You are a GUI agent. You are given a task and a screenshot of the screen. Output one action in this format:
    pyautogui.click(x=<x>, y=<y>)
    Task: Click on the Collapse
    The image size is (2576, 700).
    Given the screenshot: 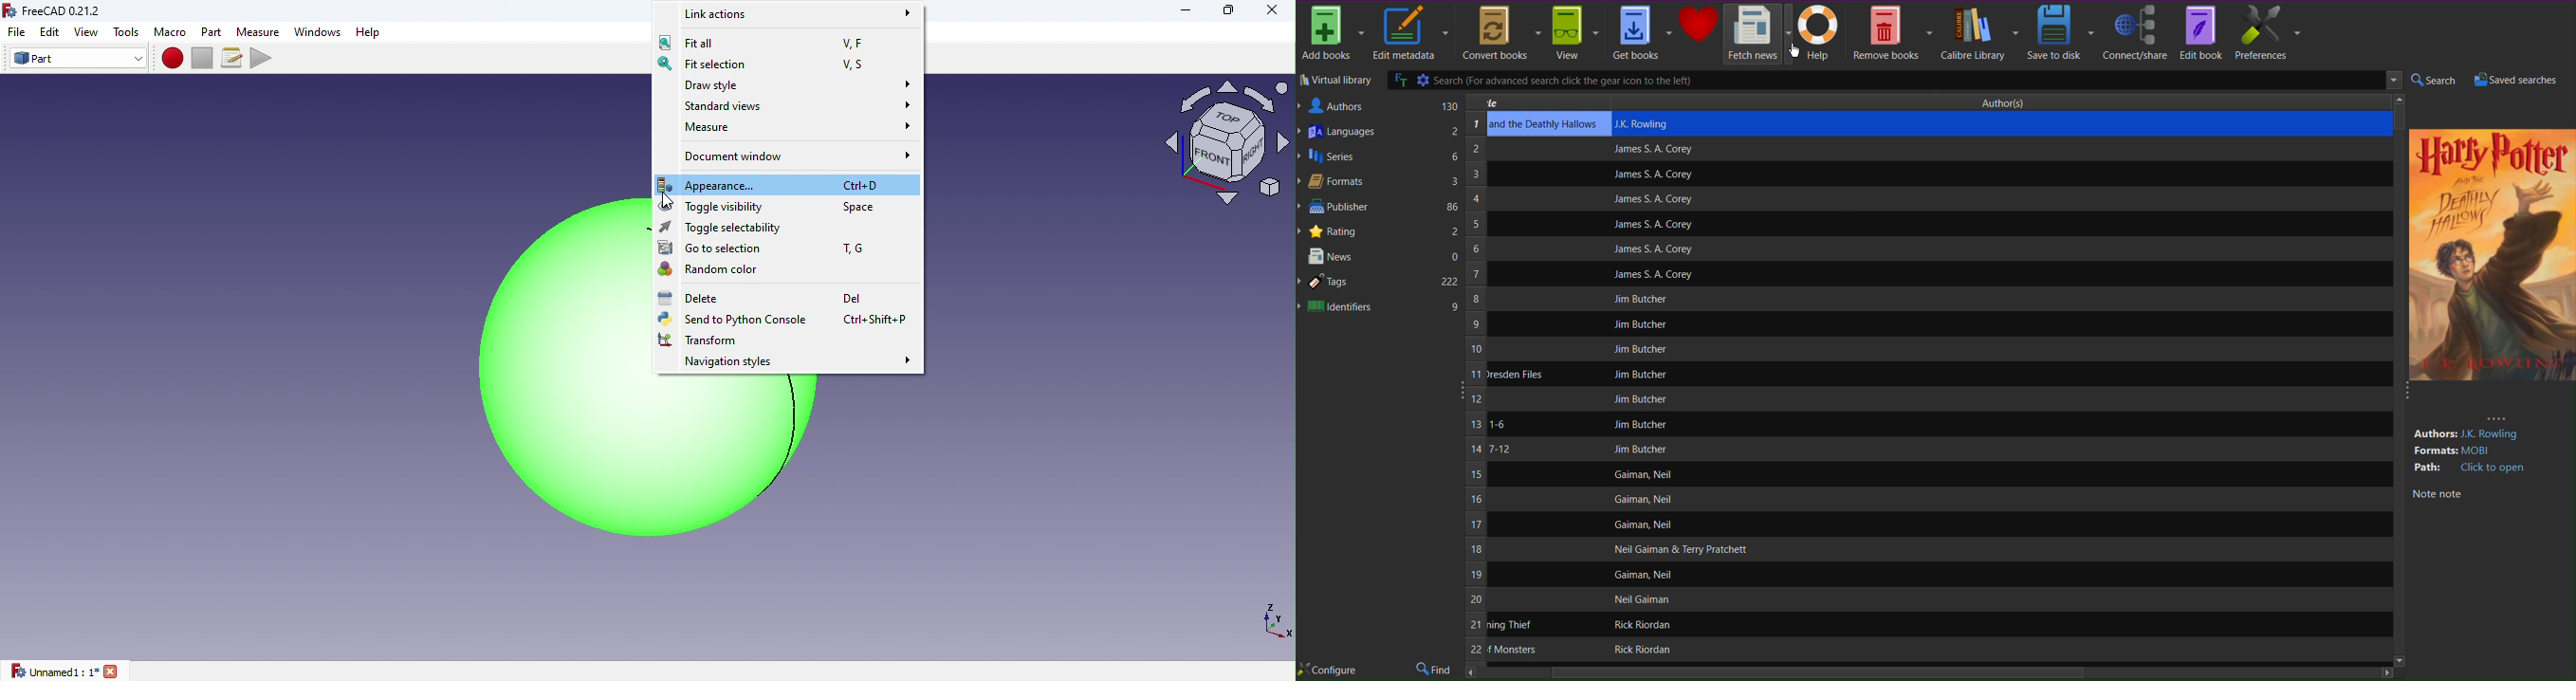 What is the action you would take?
    pyautogui.click(x=1458, y=388)
    